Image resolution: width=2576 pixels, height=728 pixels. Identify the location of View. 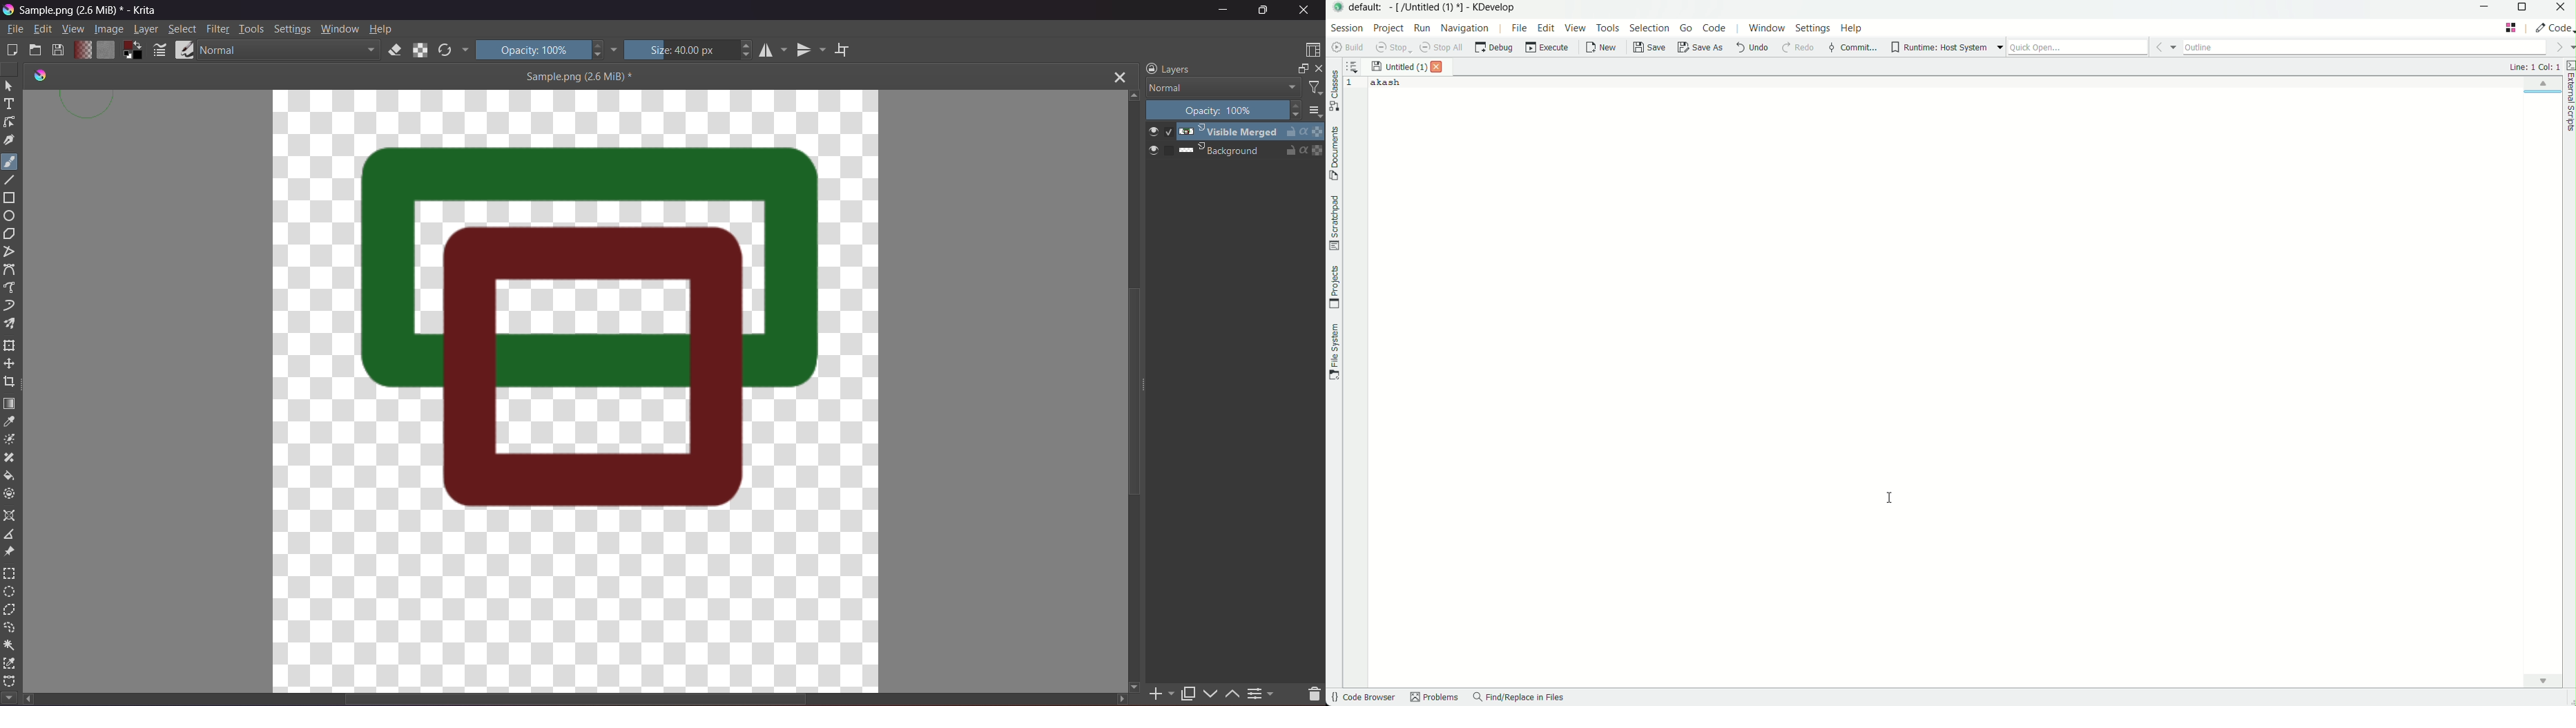
(71, 30).